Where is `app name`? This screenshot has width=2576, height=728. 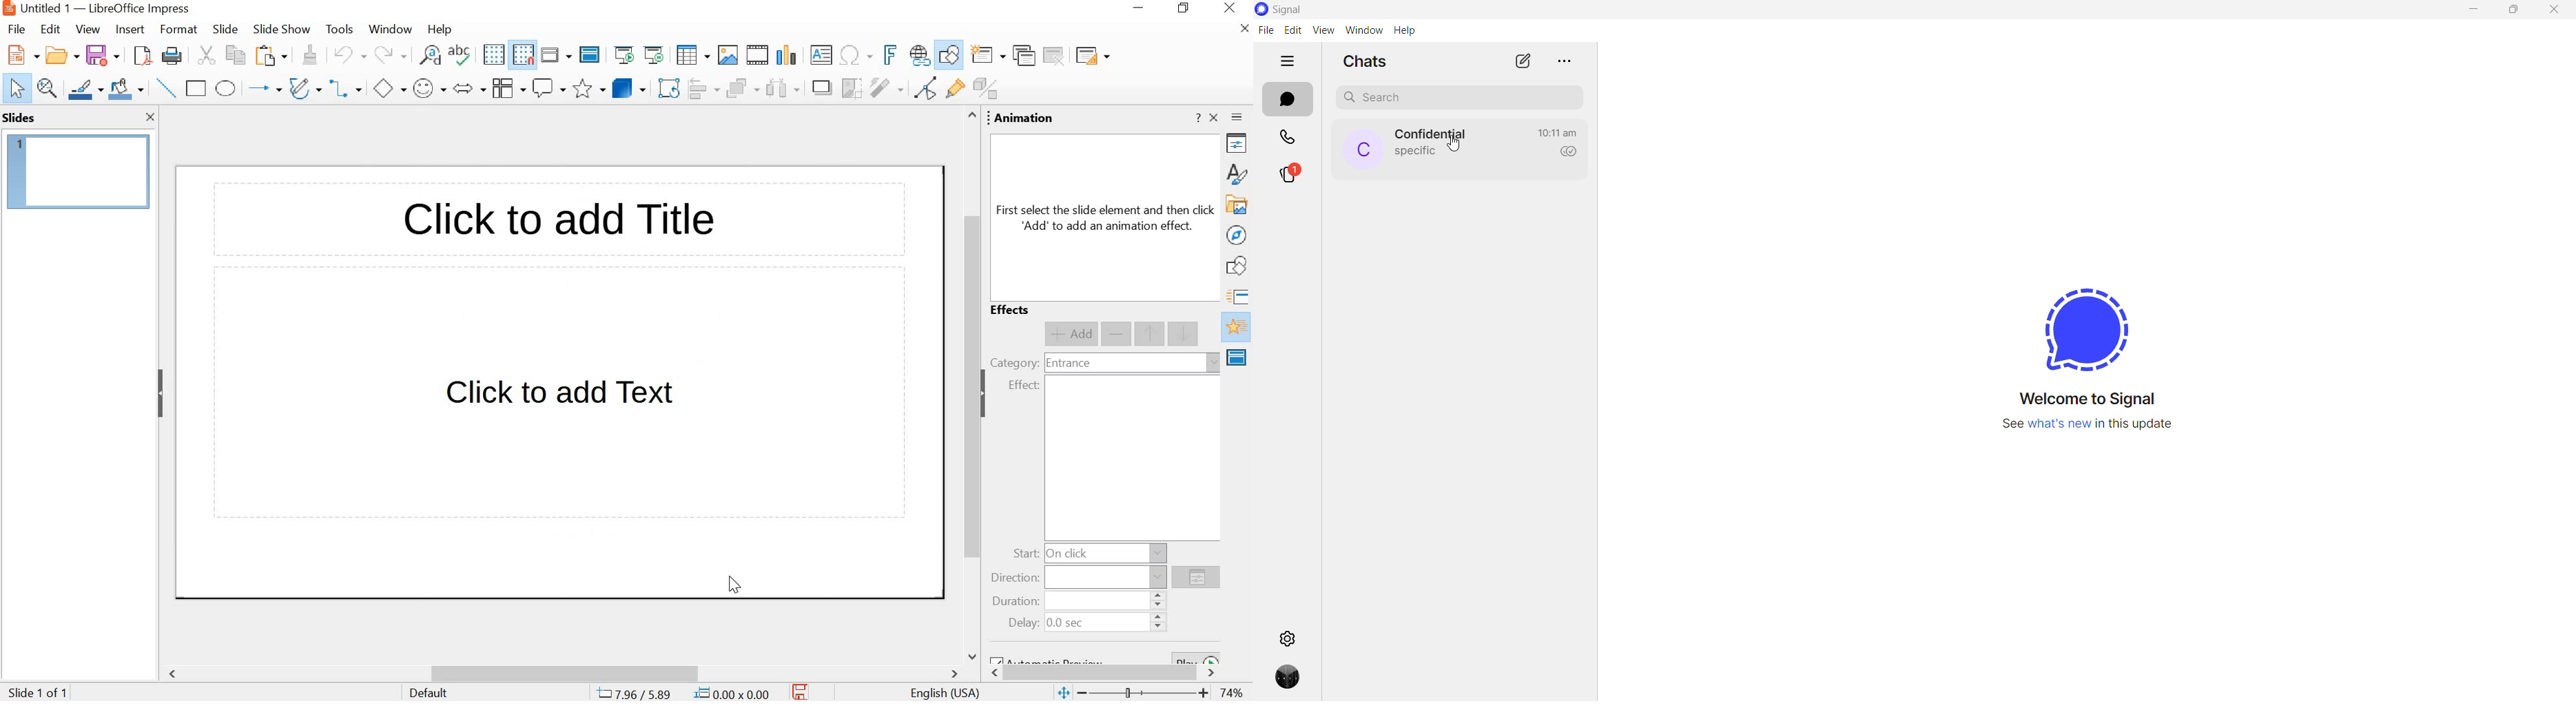
app name is located at coordinates (140, 8).